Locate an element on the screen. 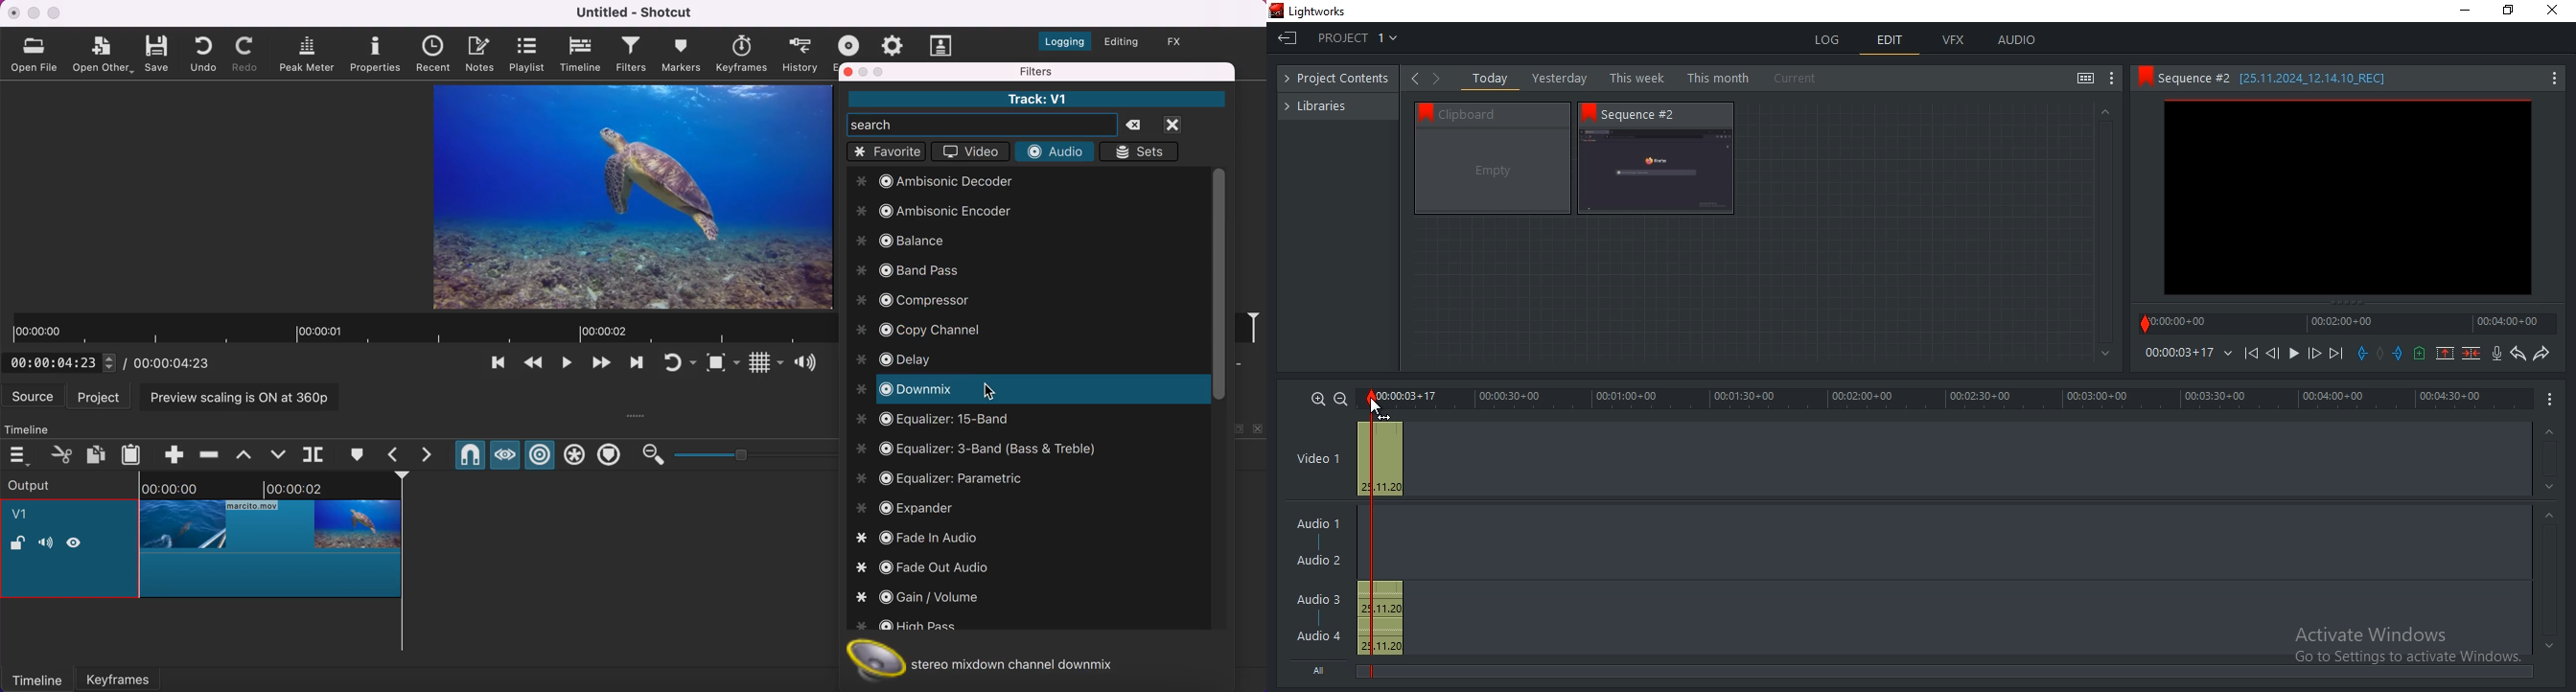 This screenshot has height=700, width=2576. keyframes is located at coordinates (741, 54).